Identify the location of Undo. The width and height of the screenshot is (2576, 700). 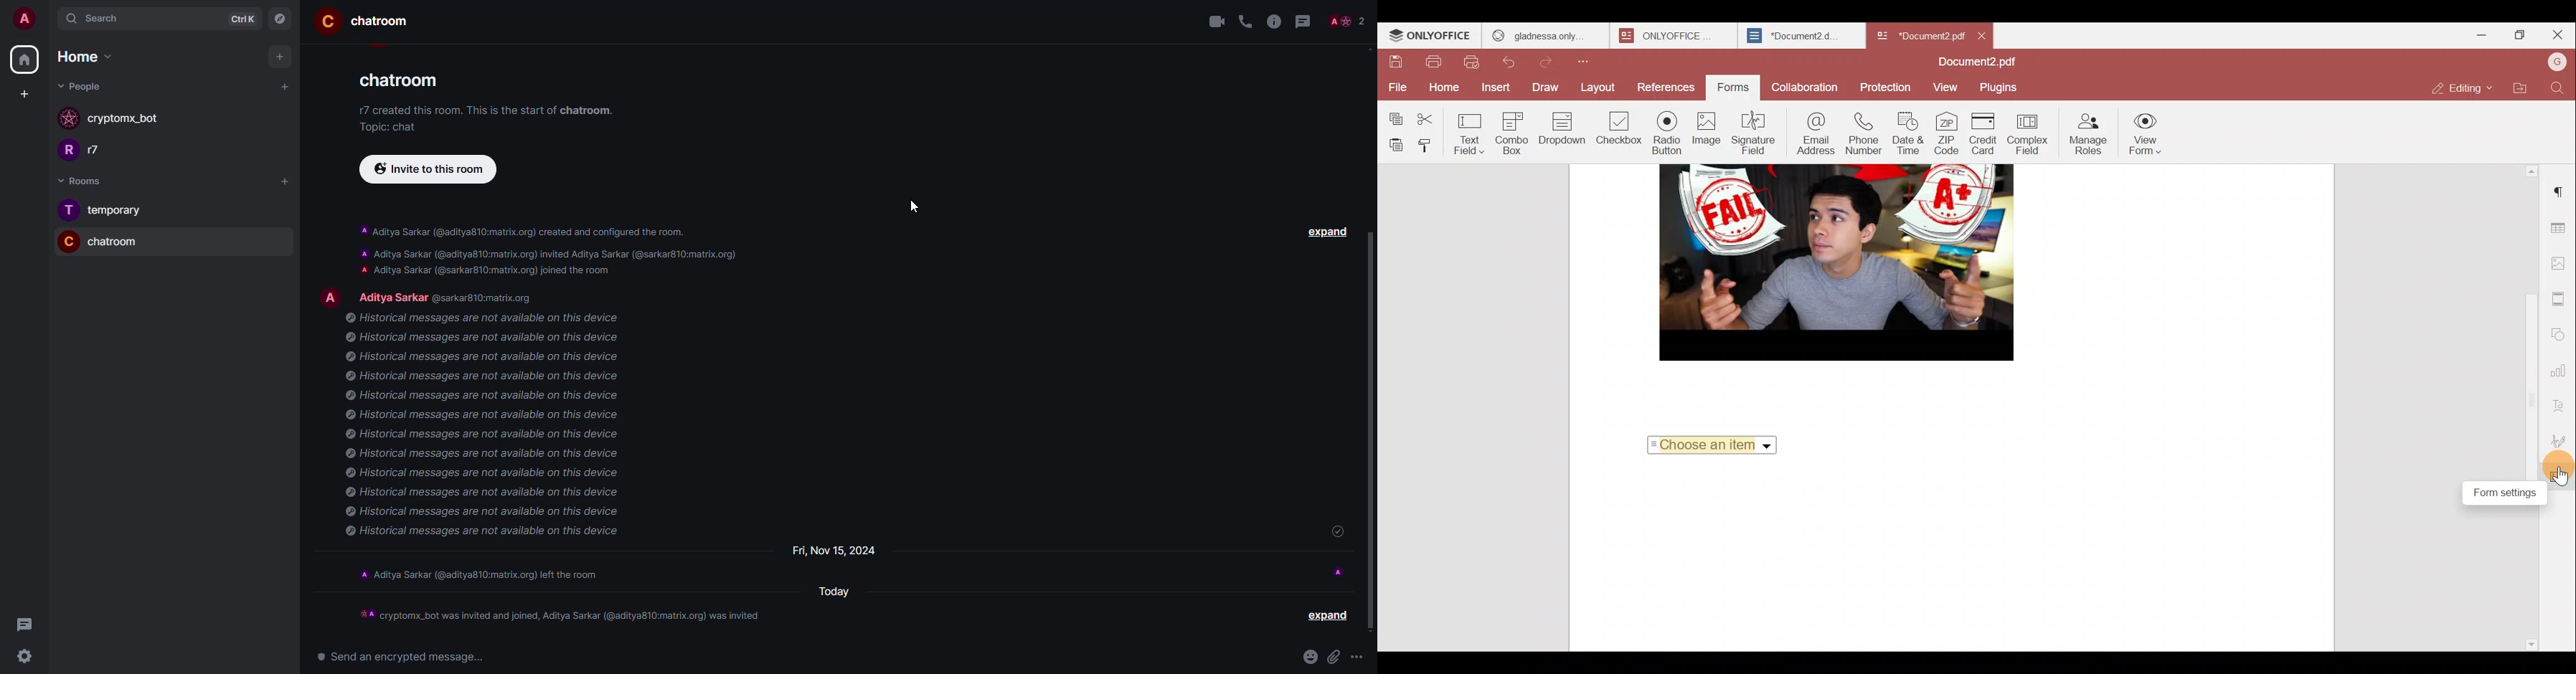
(1512, 62).